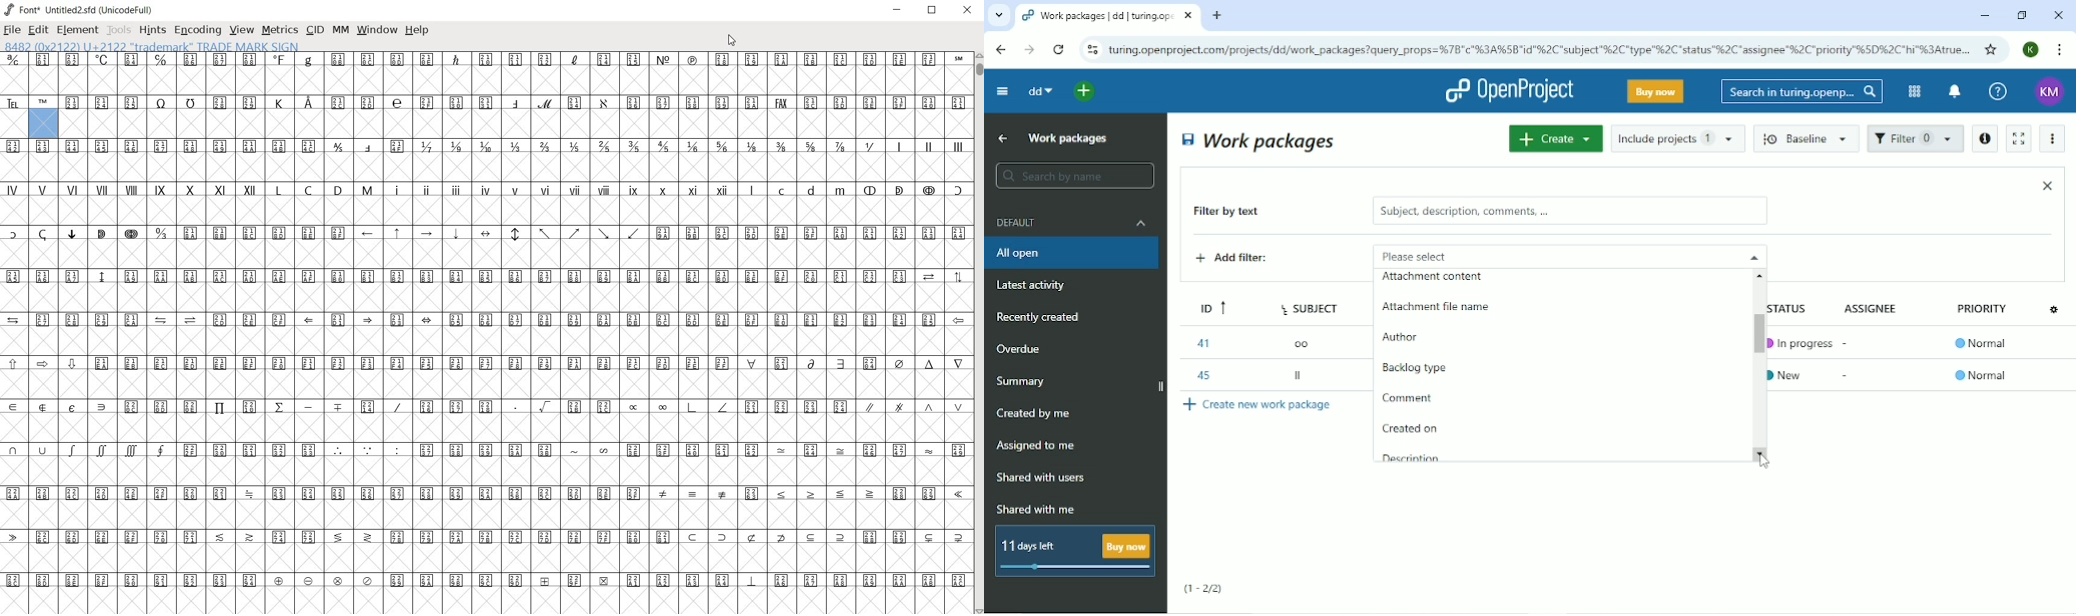 The image size is (2100, 616). Describe the element at coordinates (1539, 48) in the screenshot. I see `Site address` at that location.